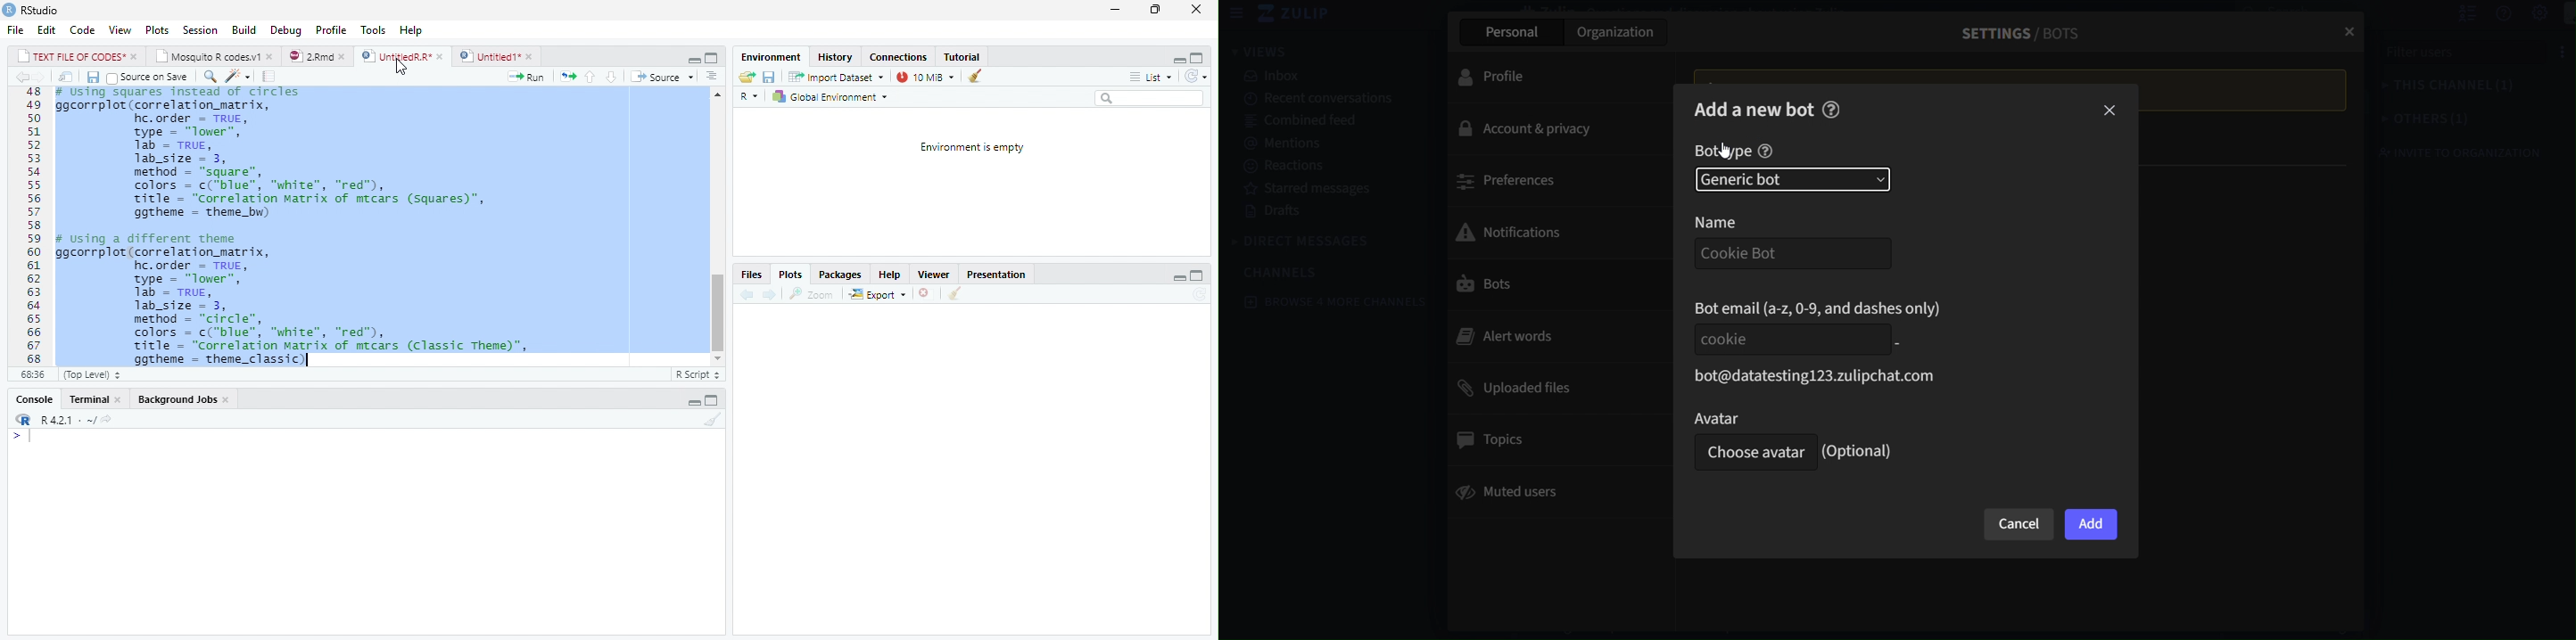 The image size is (2576, 644). What do you see at coordinates (1784, 417) in the screenshot?
I see `avatar` at bounding box center [1784, 417].